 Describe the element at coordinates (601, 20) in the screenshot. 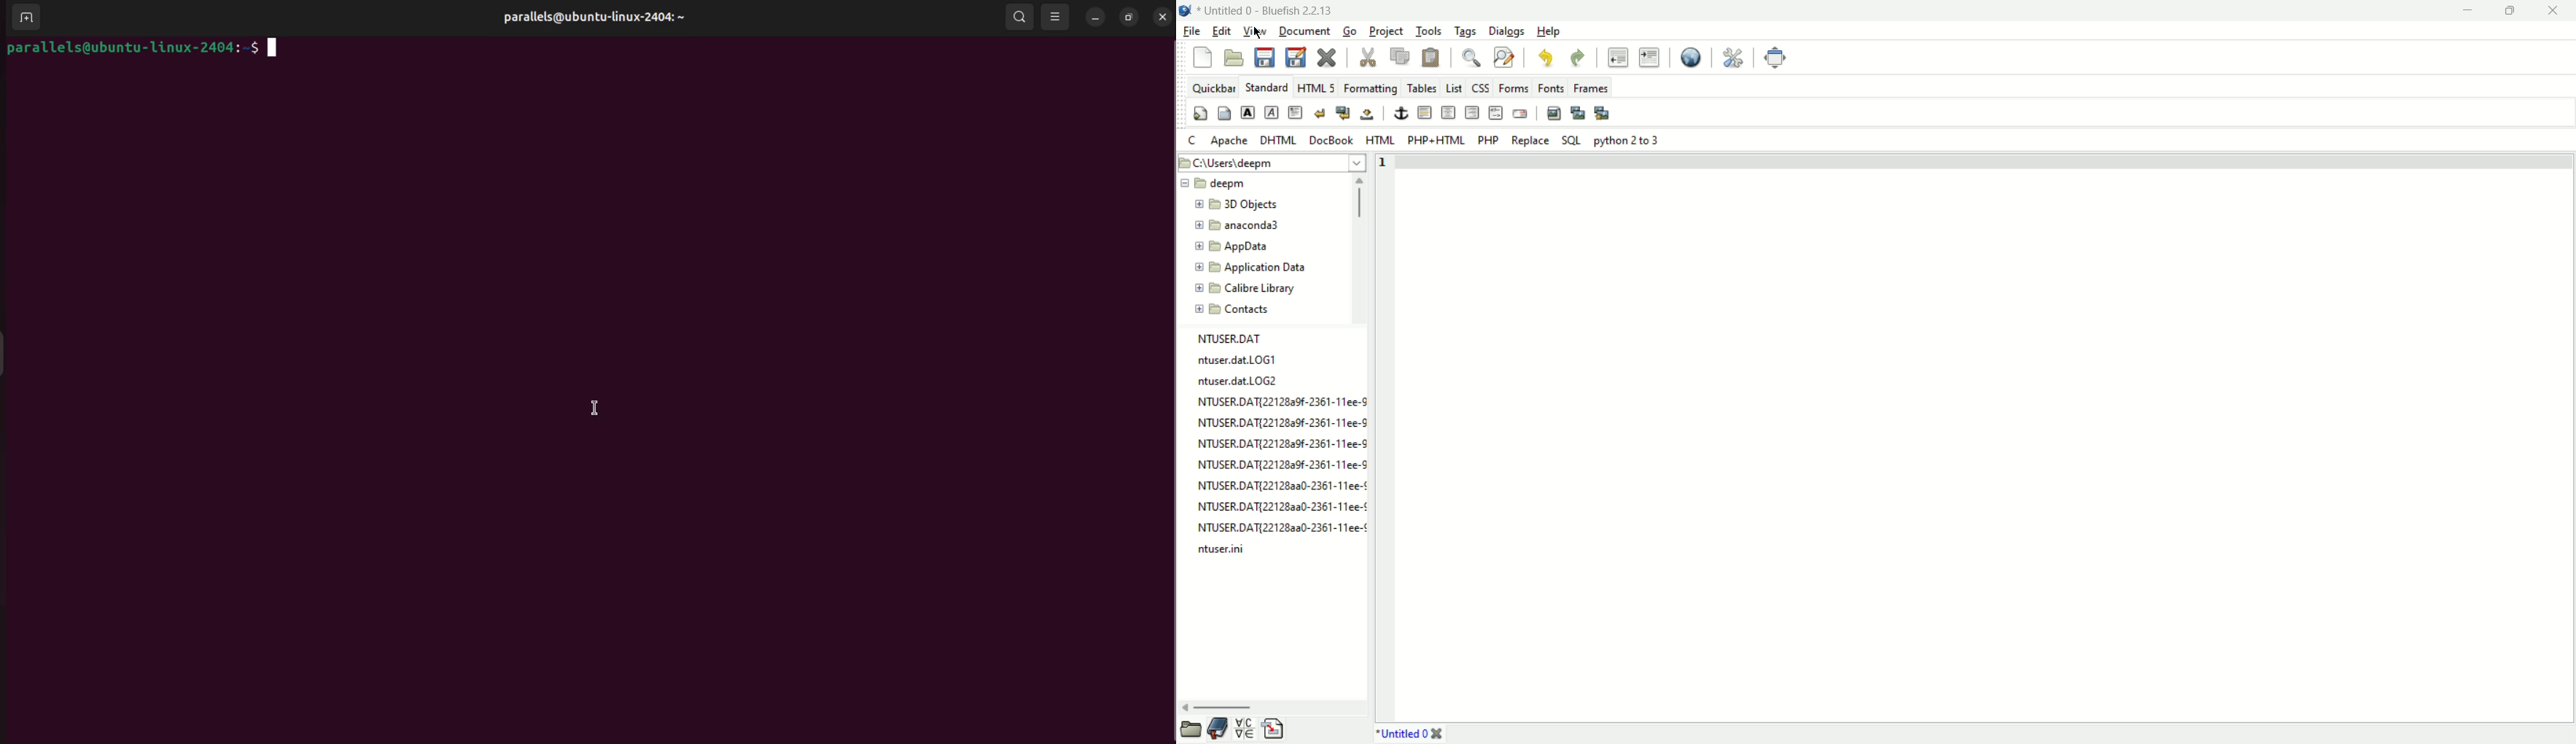

I see `parallels@ubuntu-linux-2404: ~` at that location.